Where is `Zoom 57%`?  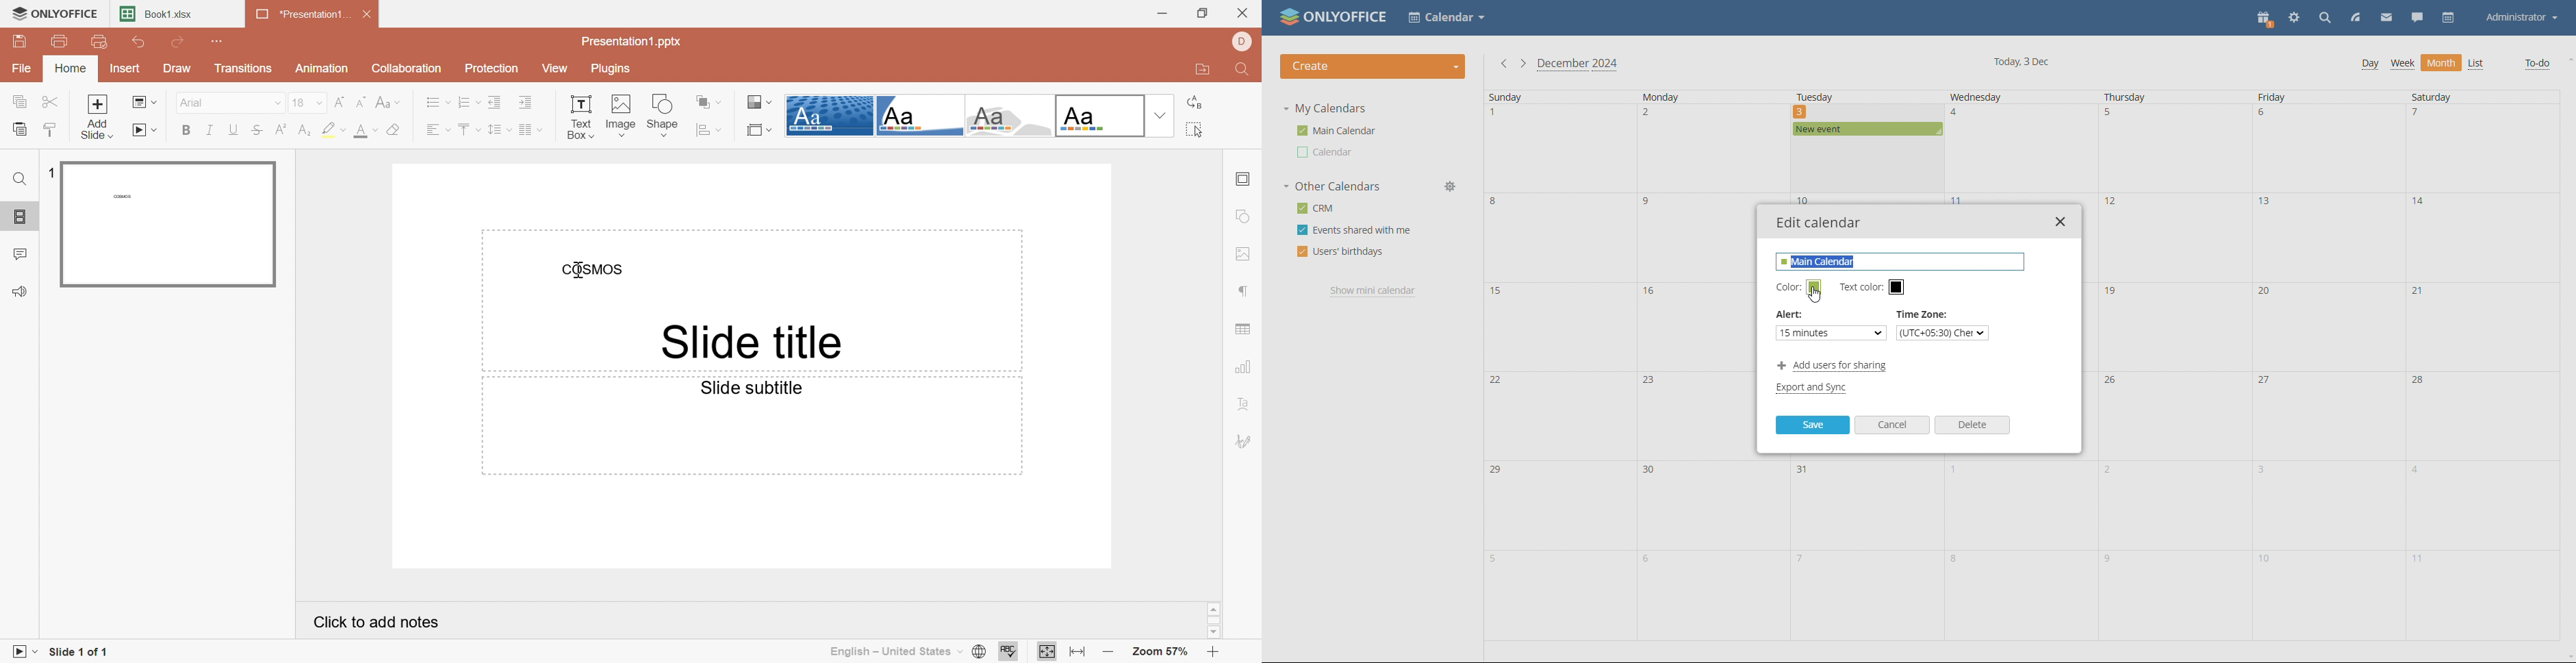 Zoom 57% is located at coordinates (1164, 651).